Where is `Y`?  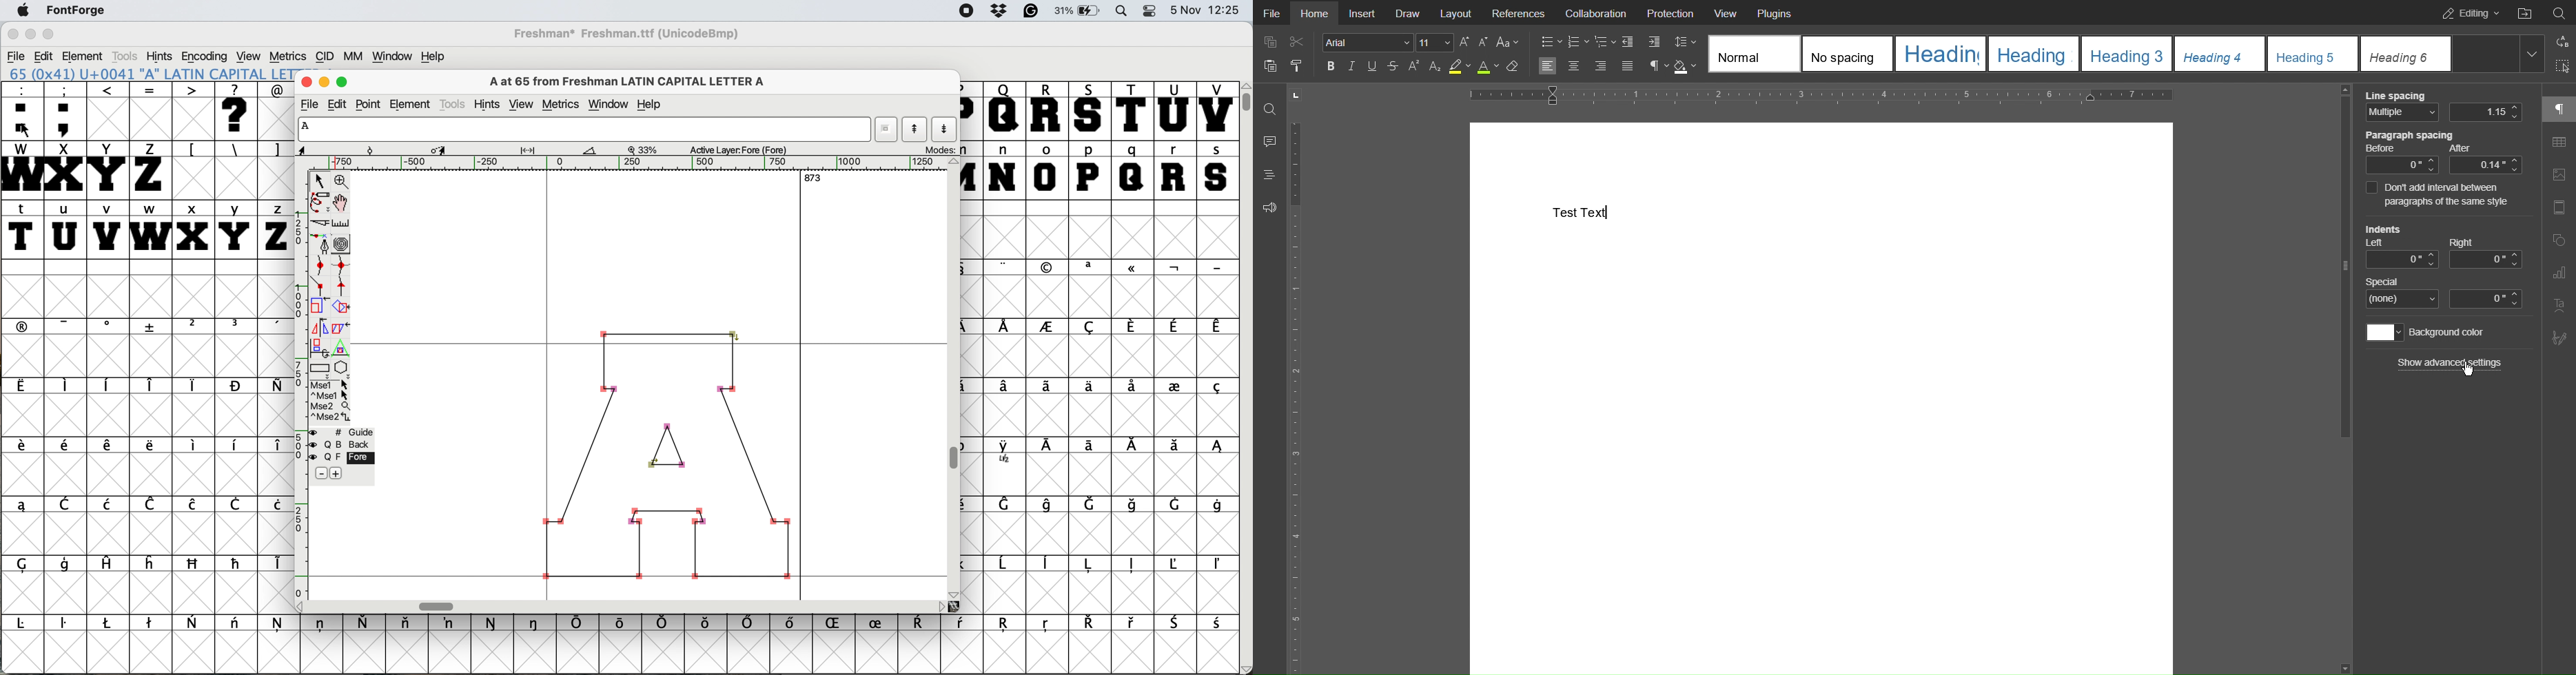 Y is located at coordinates (108, 170).